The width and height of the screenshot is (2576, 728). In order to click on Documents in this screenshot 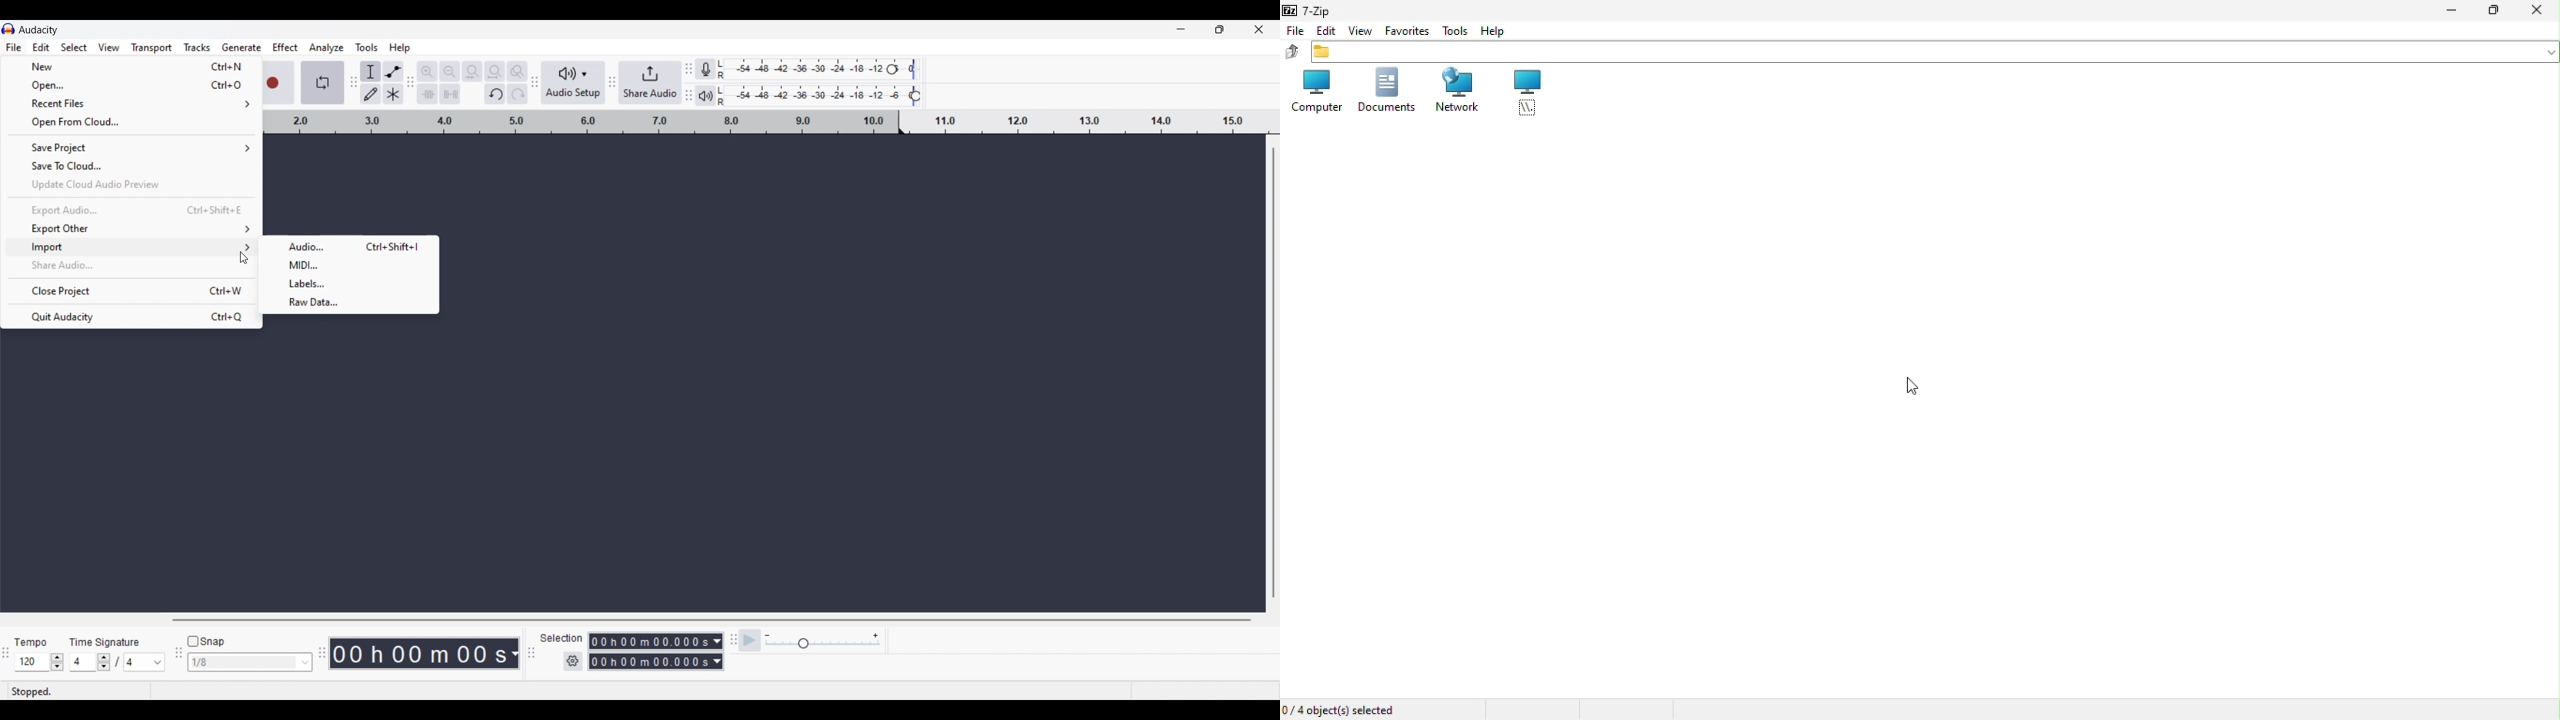, I will do `click(1388, 91)`.